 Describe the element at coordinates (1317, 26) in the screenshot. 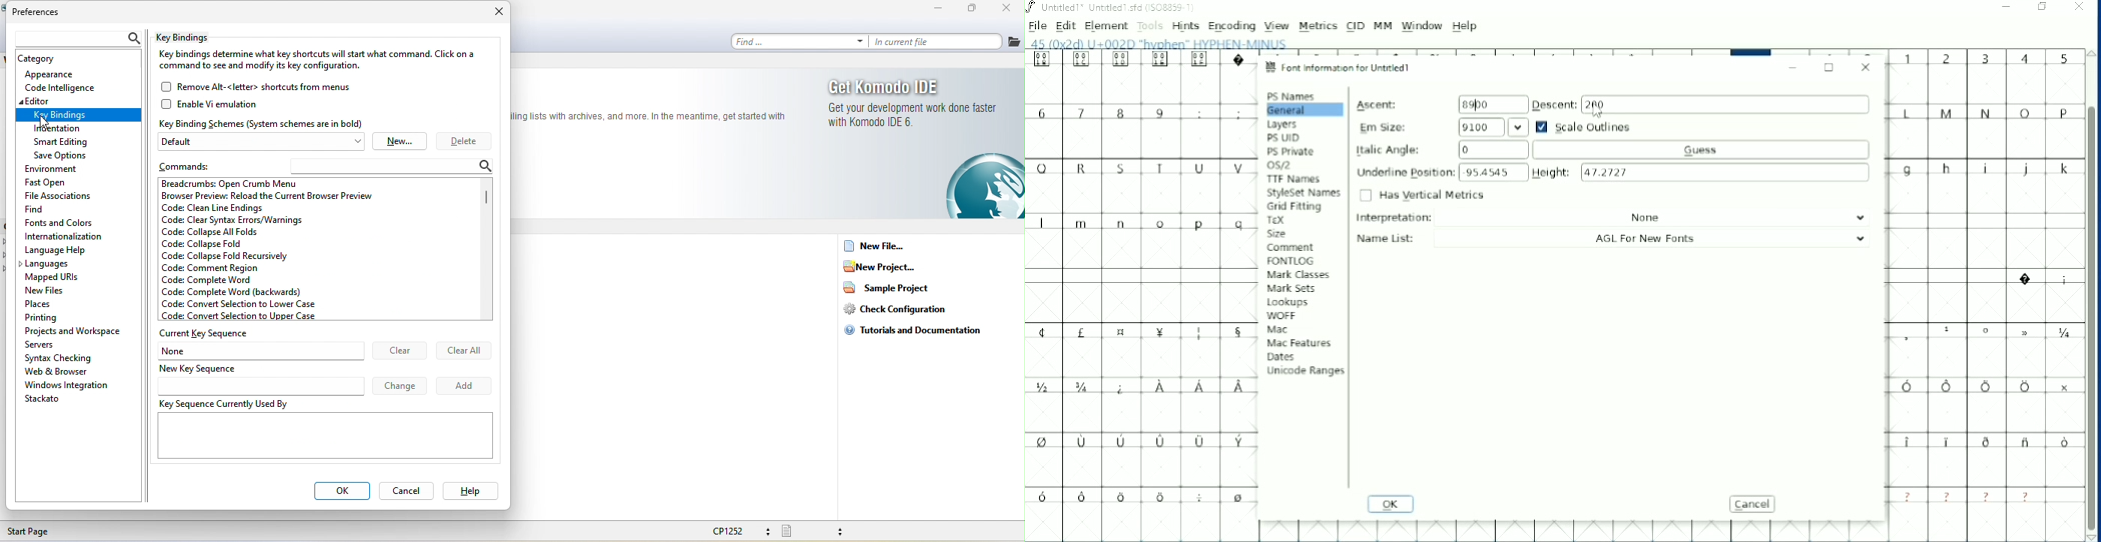

I see `Metrics` at that location.